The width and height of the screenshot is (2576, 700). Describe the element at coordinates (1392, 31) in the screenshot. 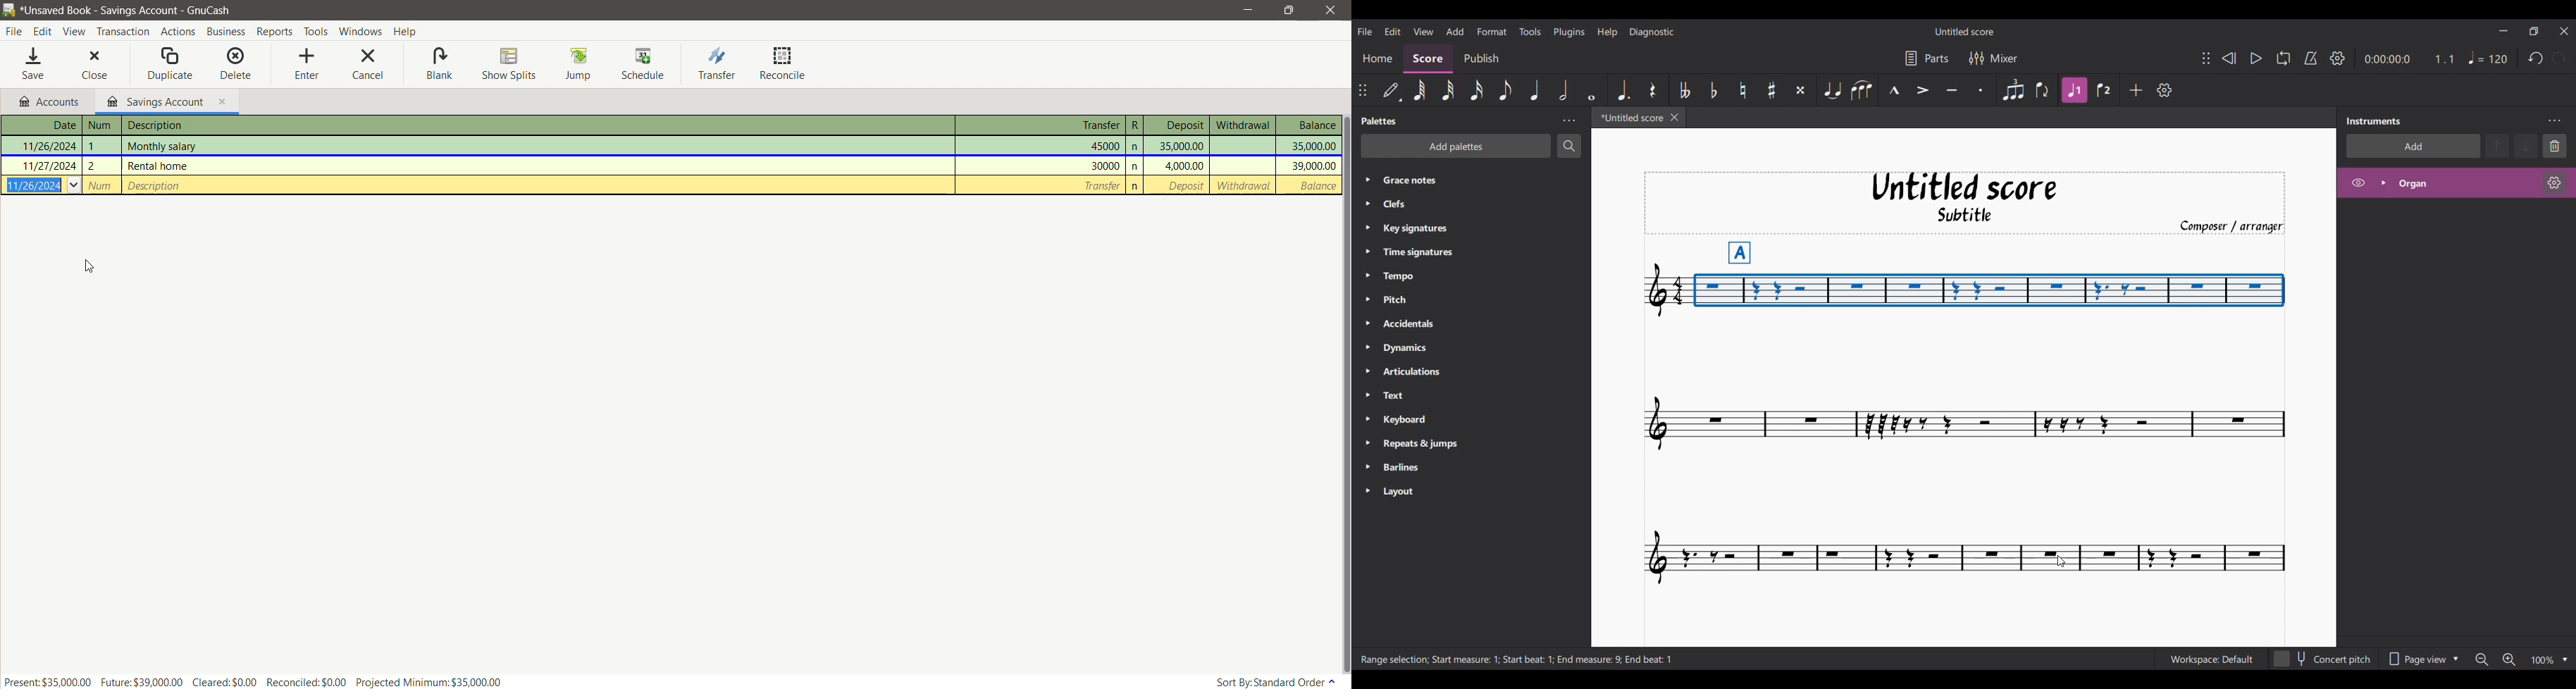

I see `Edit menu` at that location.